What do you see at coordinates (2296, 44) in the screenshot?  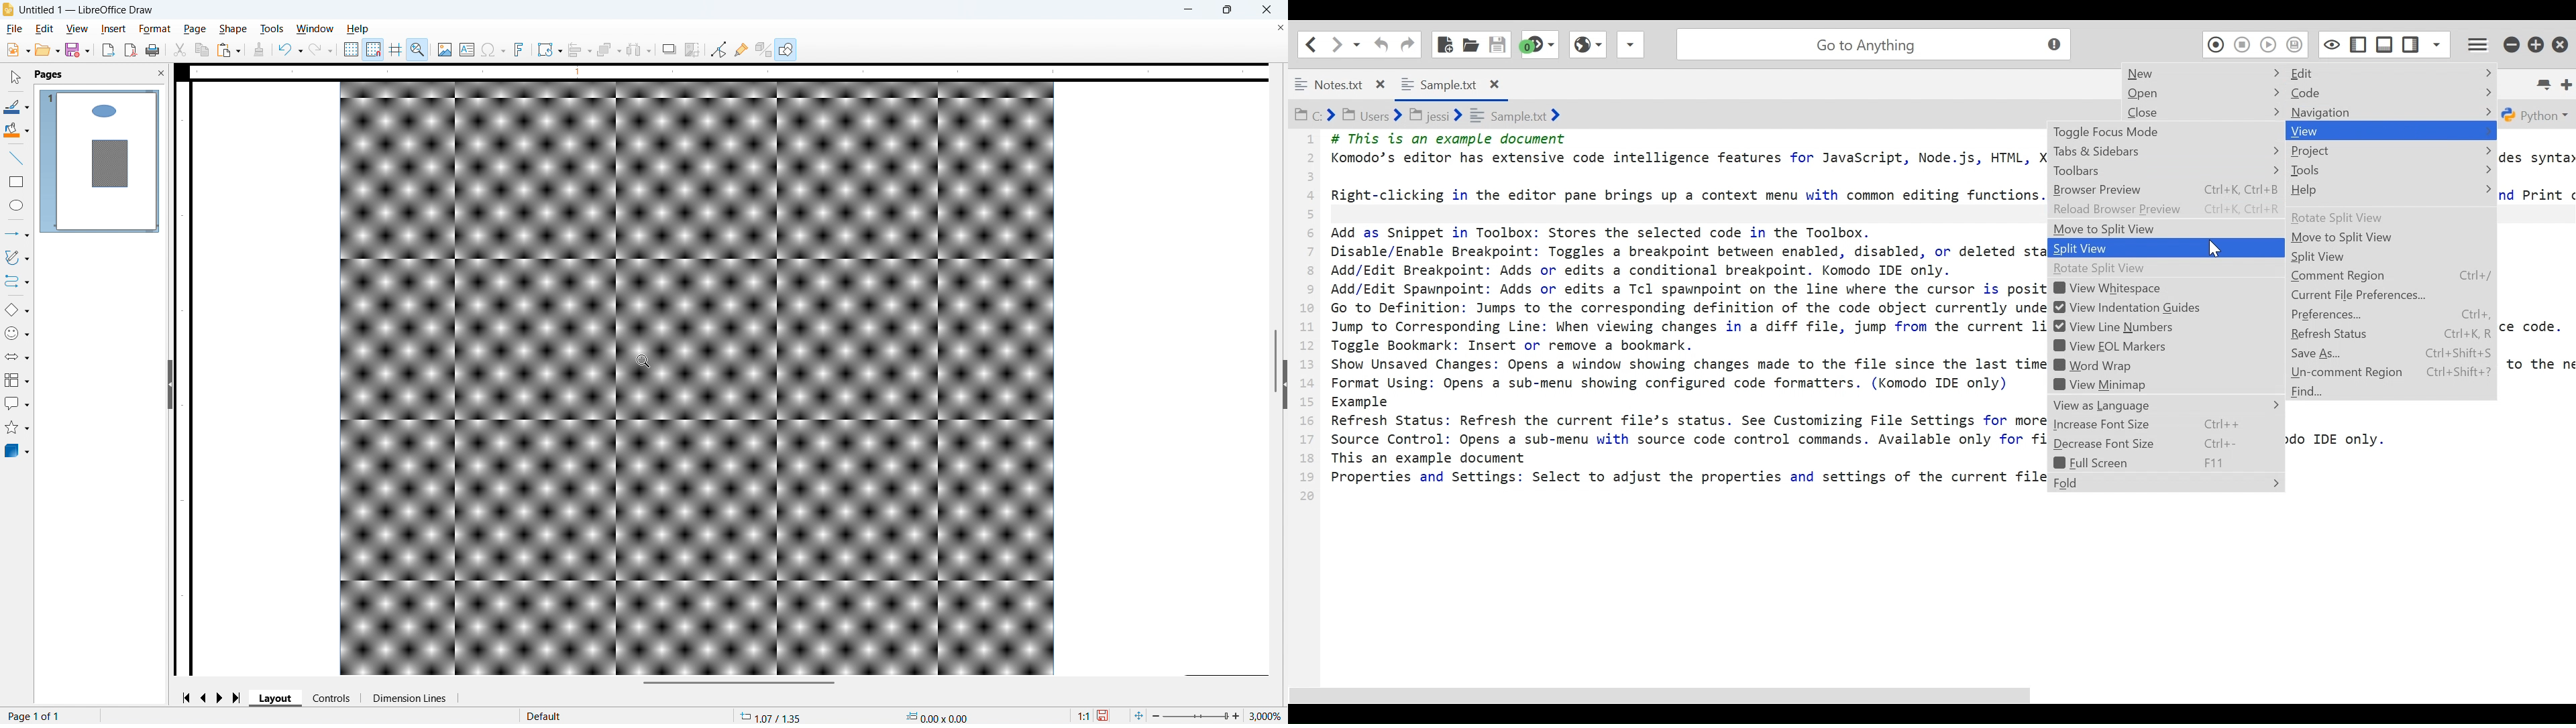 I see `Save Macro to Toolbox as Superscript` at bounding box center [2296, 44].